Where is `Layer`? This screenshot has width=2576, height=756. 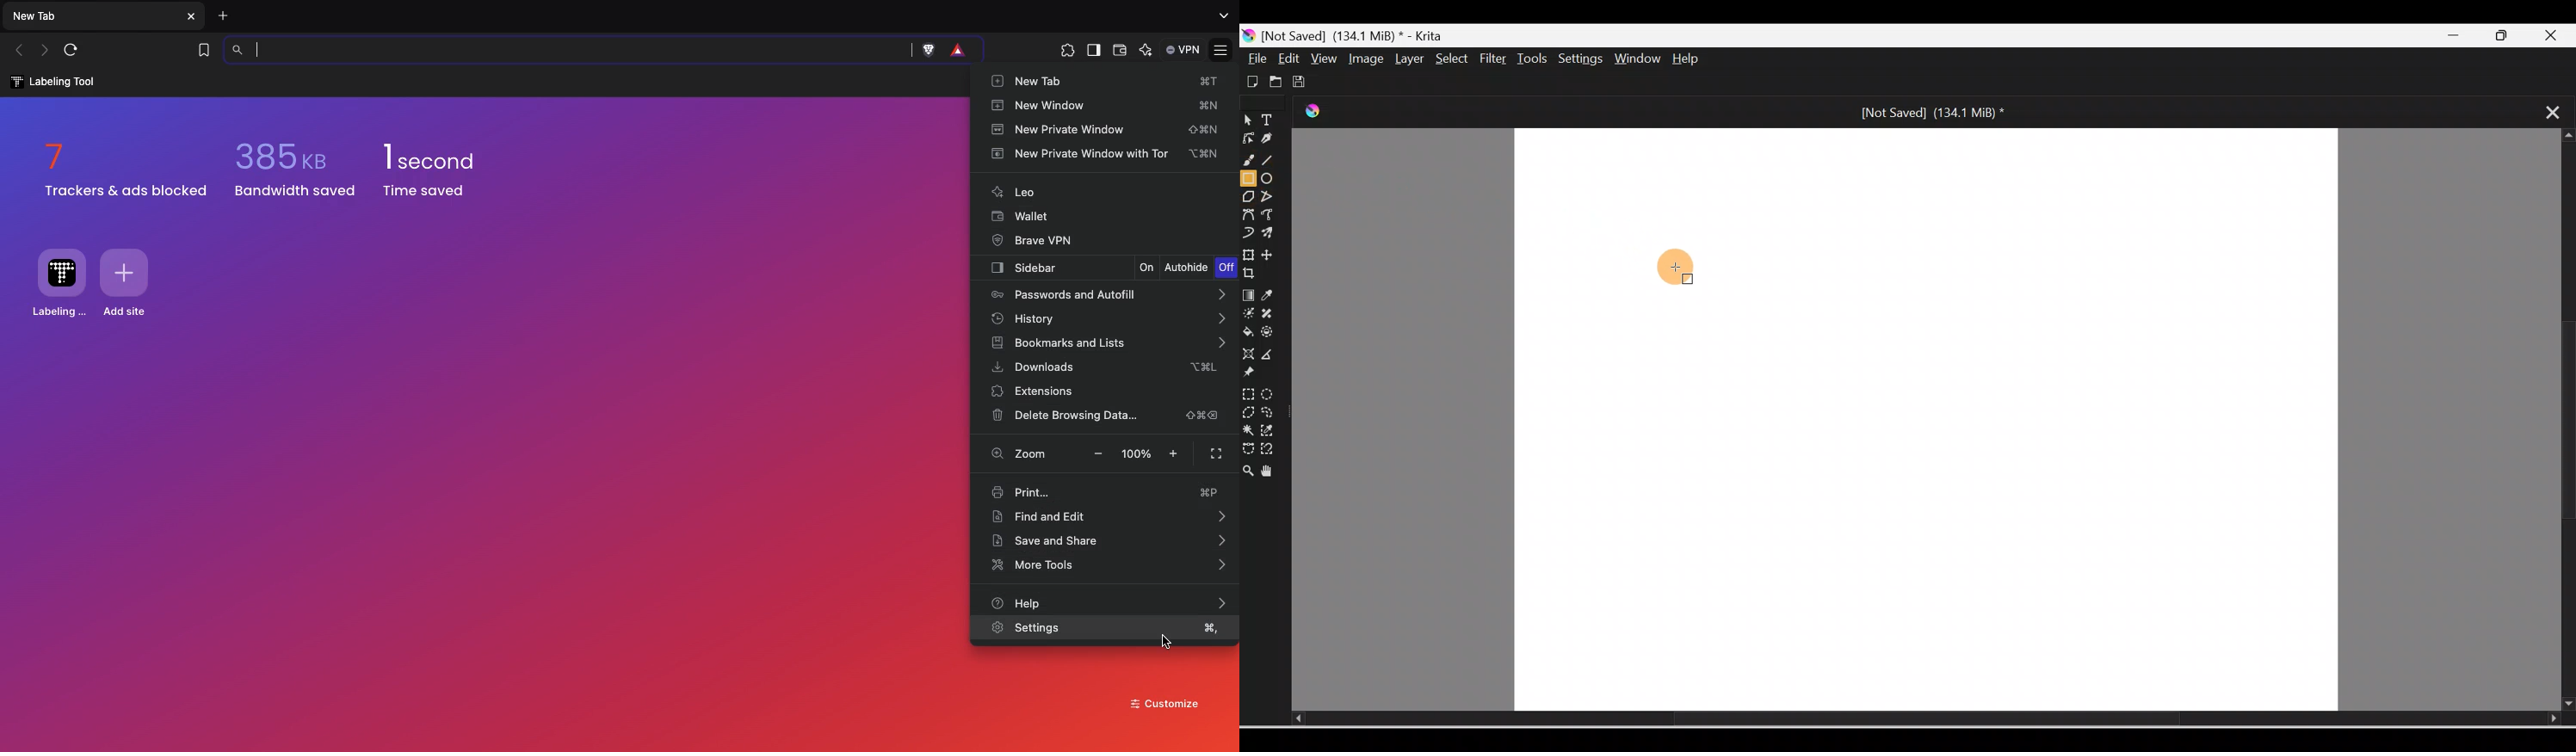
Layer is located at coordinates (1407, 59).